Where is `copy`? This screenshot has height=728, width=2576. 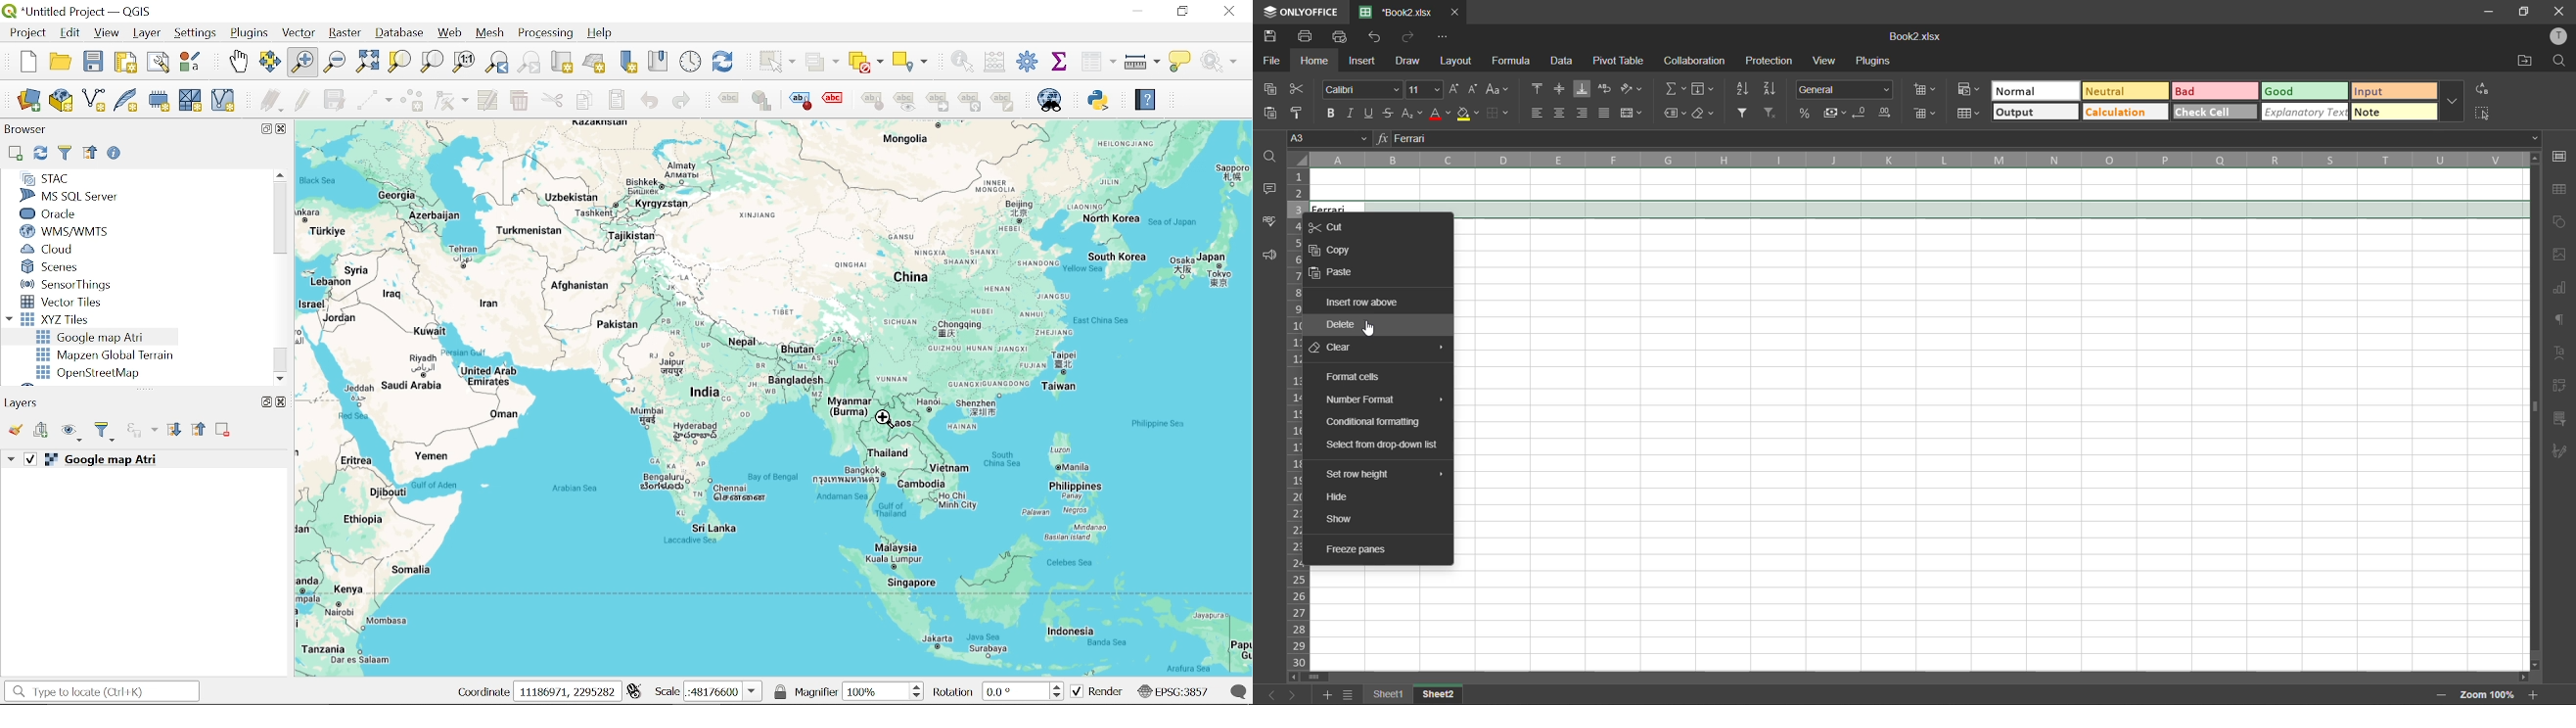
copy is located at coordinates (1335, 249).